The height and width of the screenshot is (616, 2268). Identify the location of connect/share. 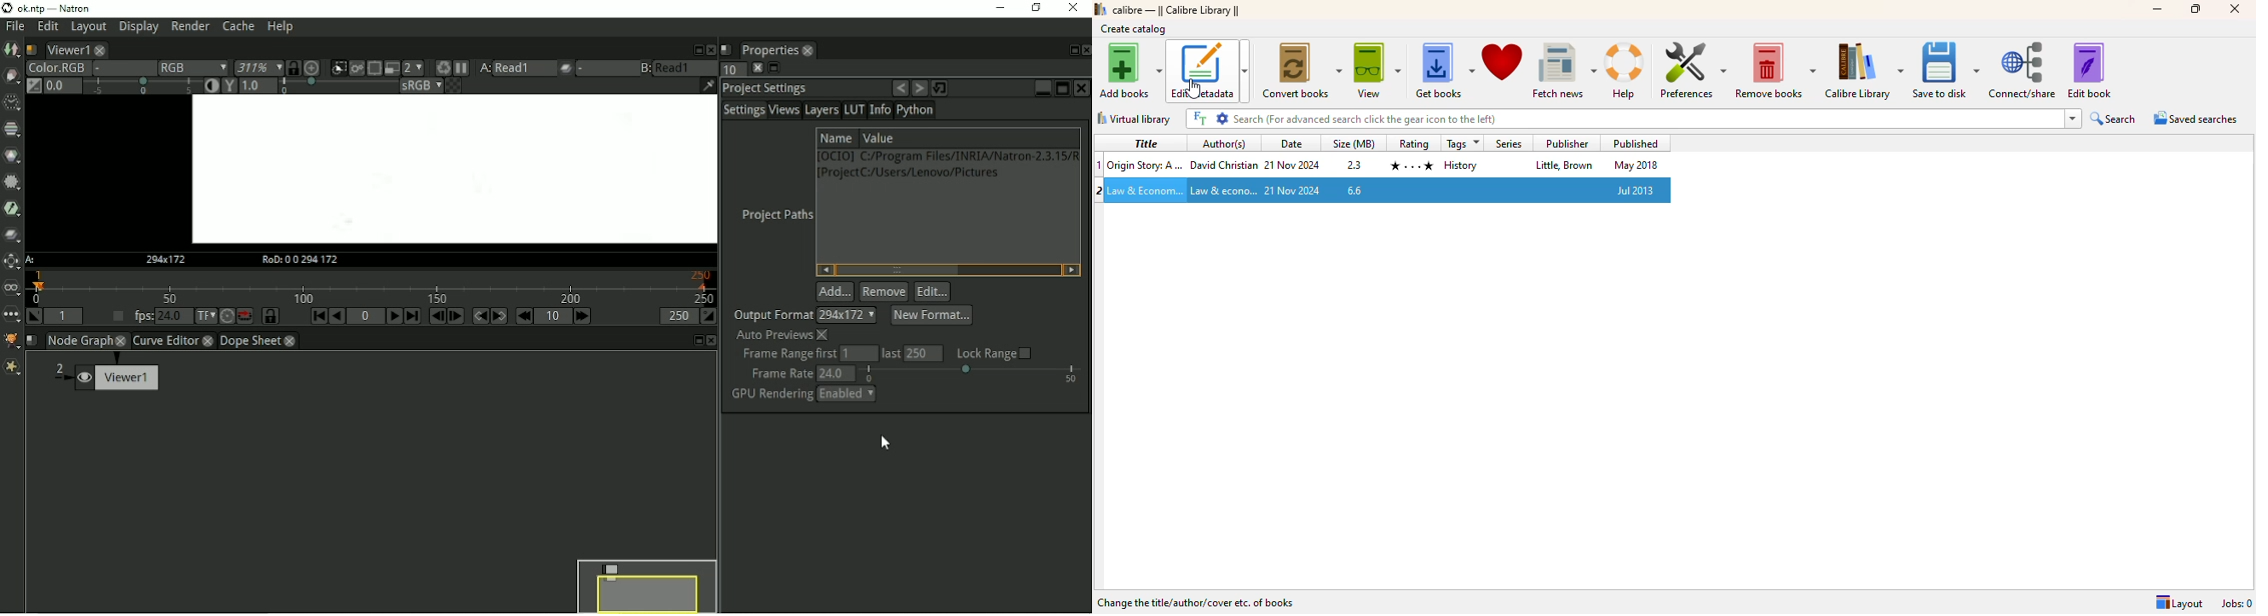
(2025, 70).